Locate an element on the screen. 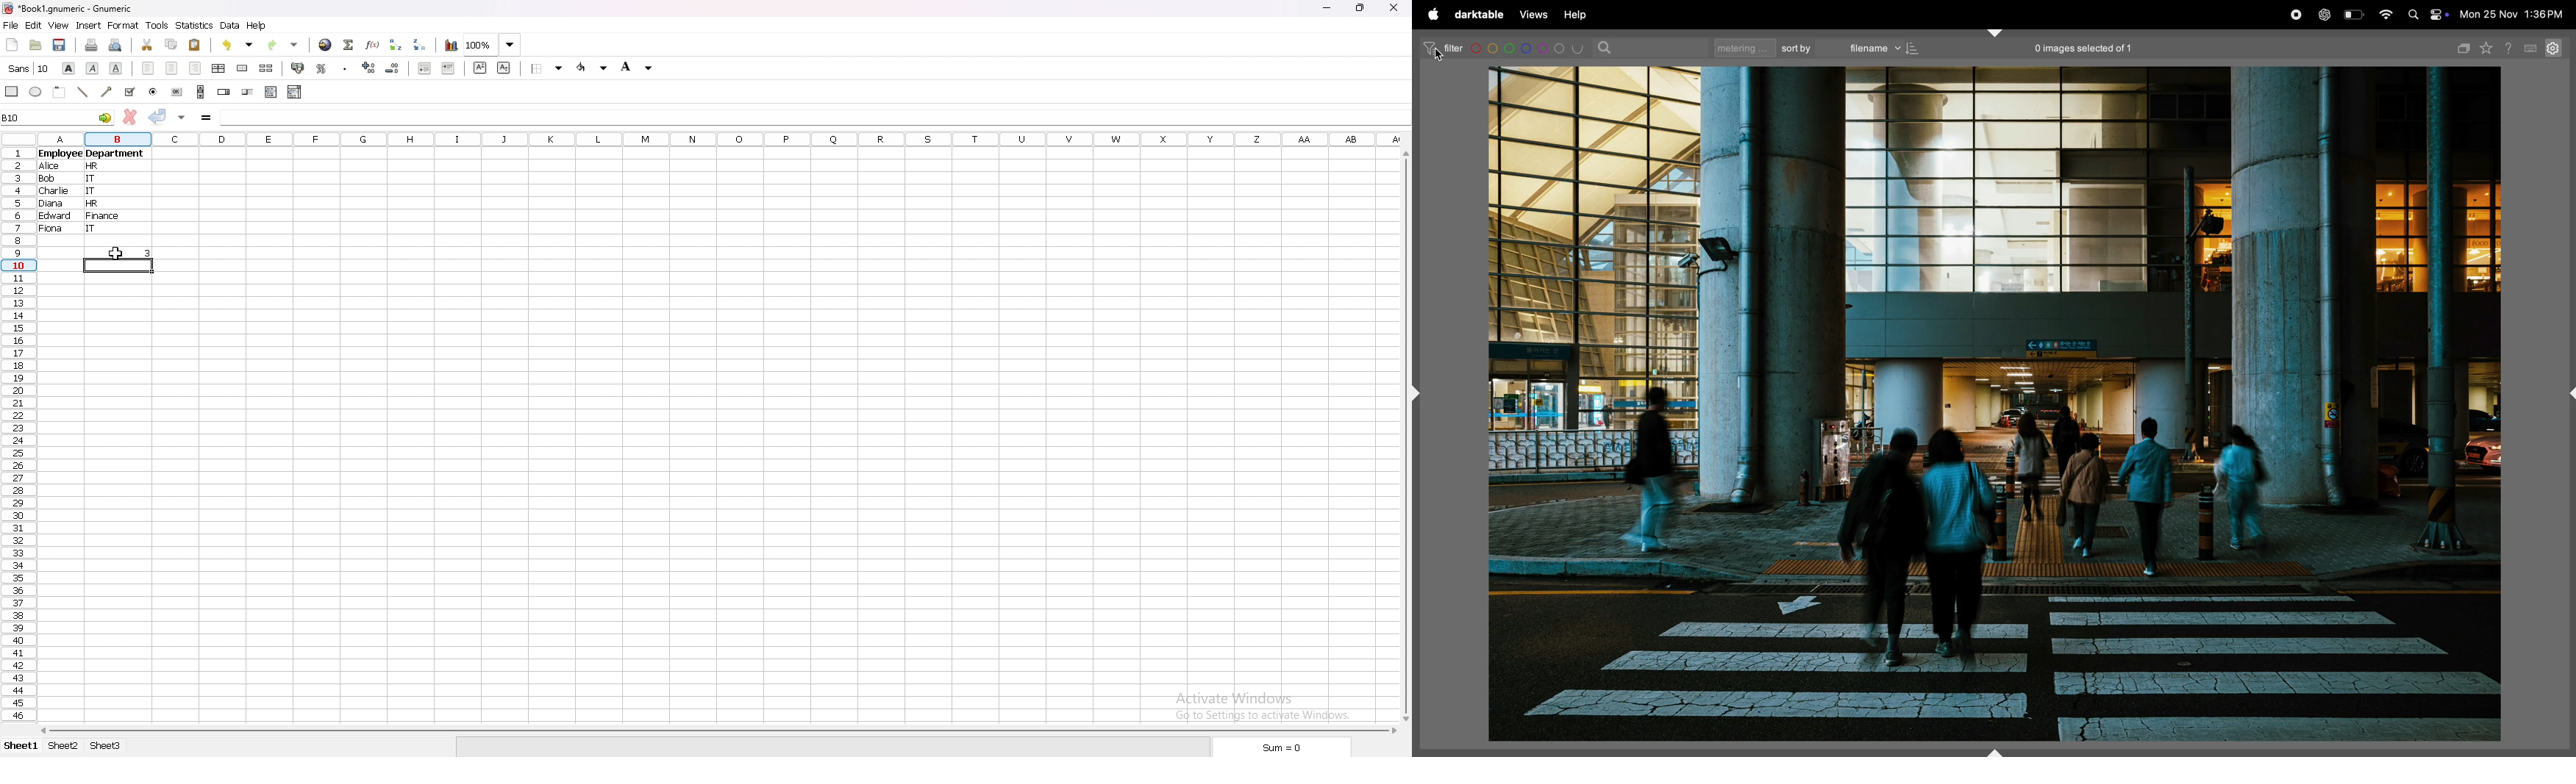 The image size is (2576, 784). statistics is located at coordinates (195, 26).